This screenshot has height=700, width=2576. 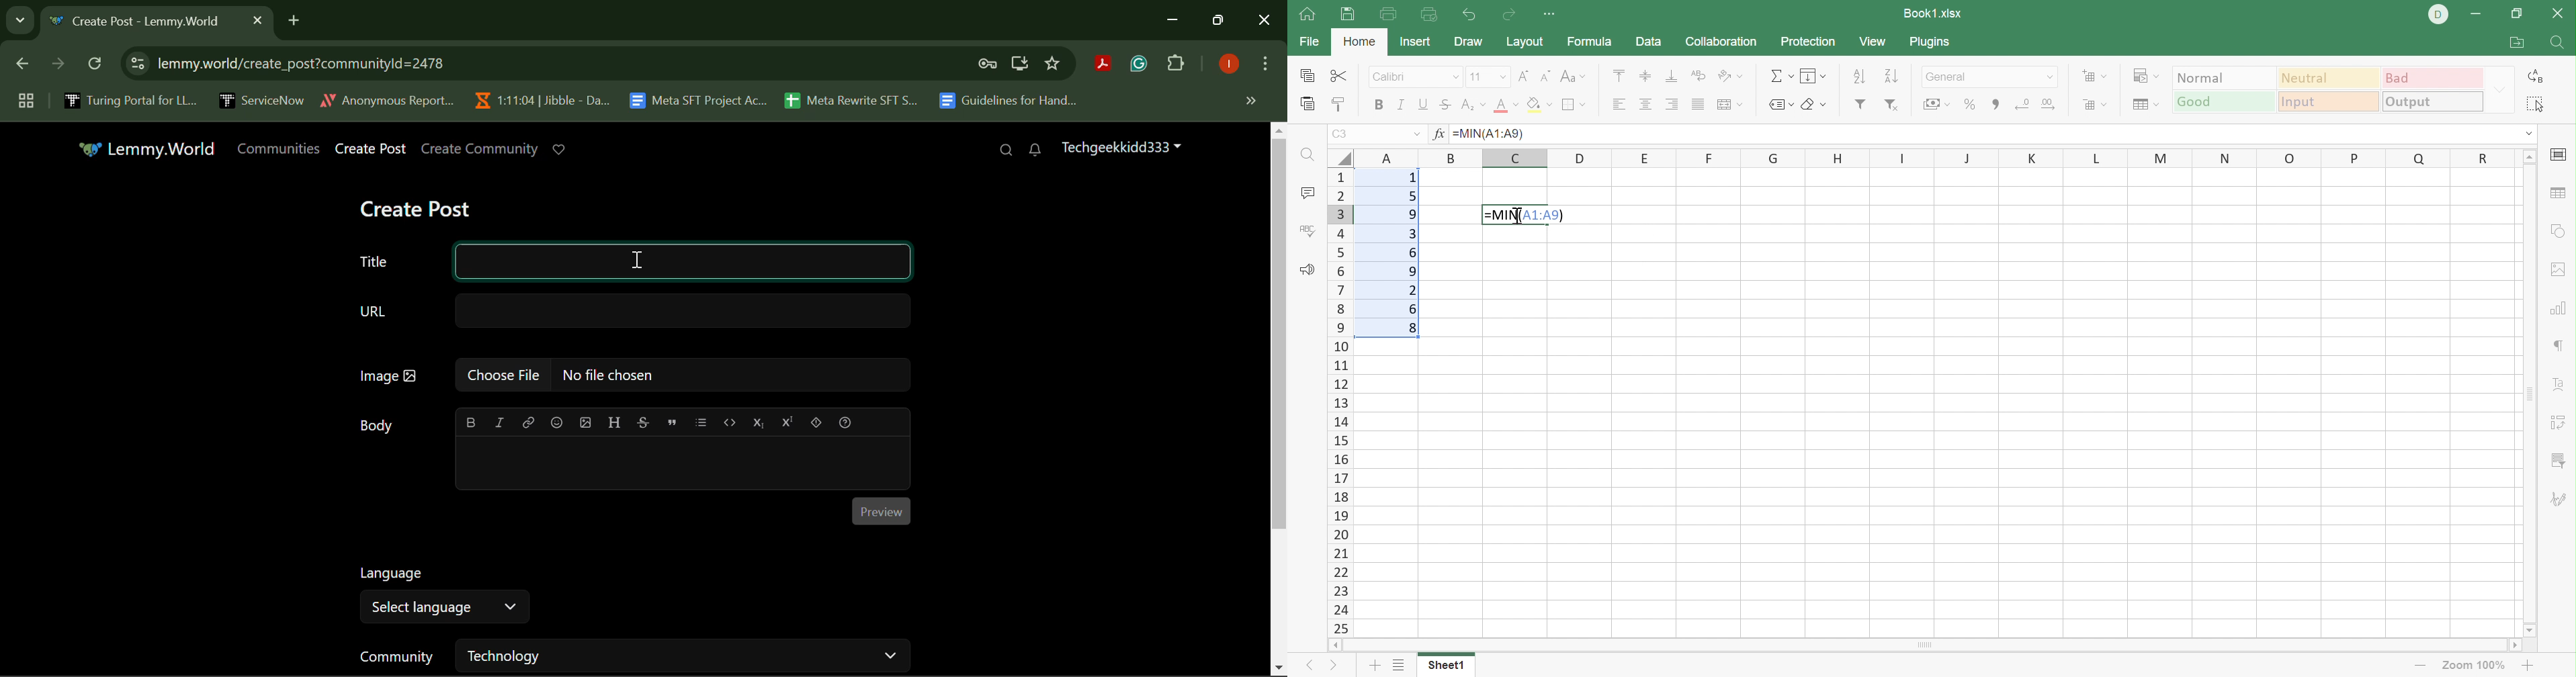 What do you see at coordinates (1392, 77) in the screenshot?
I see `Calibri` at bounding box center [1392, 77].